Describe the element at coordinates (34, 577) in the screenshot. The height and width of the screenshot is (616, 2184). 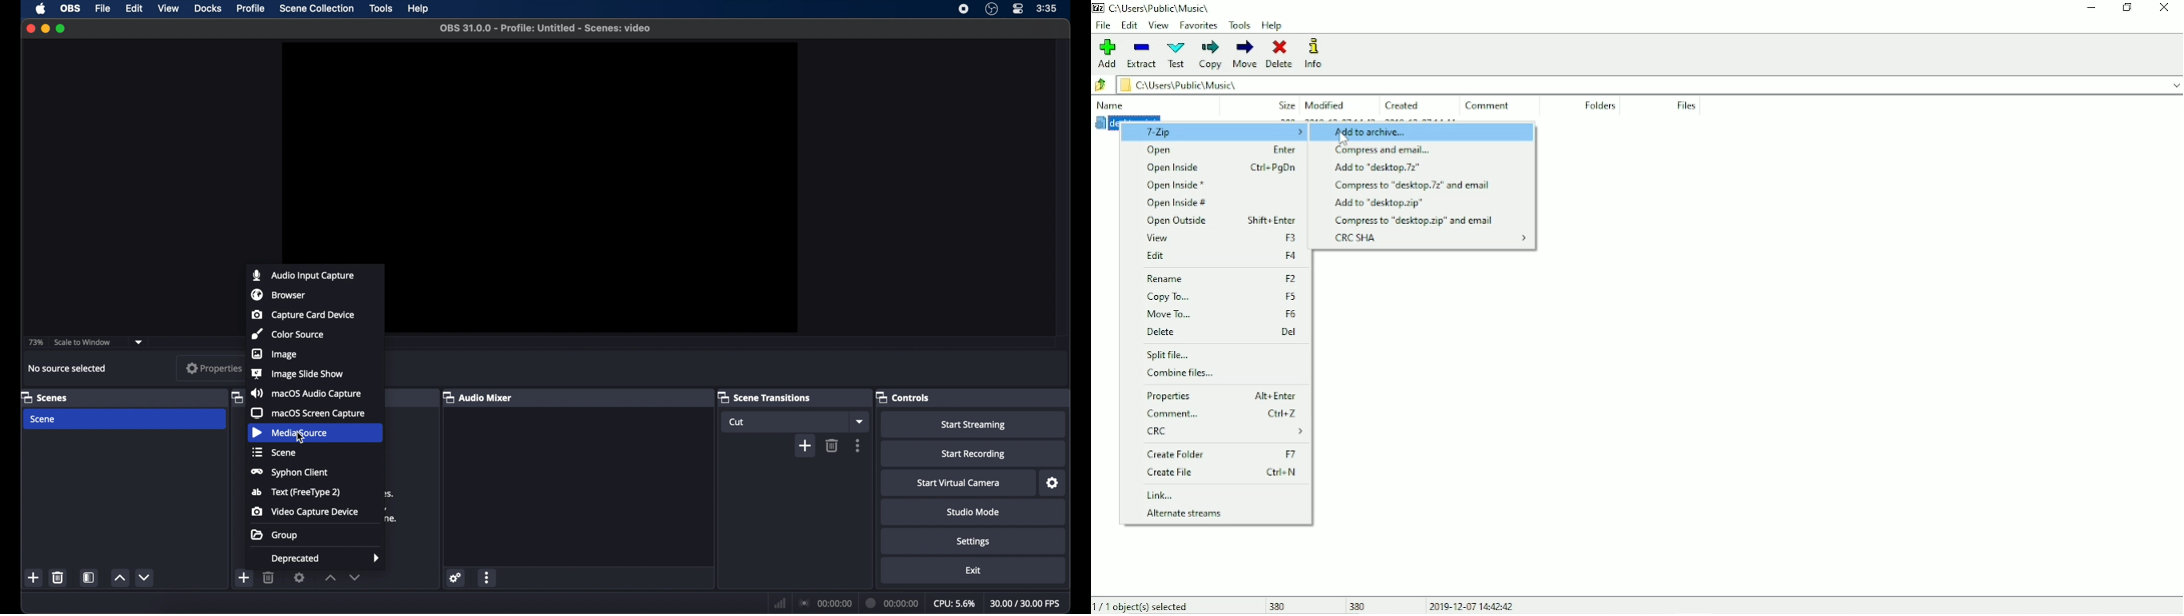
I see `add` at that location.